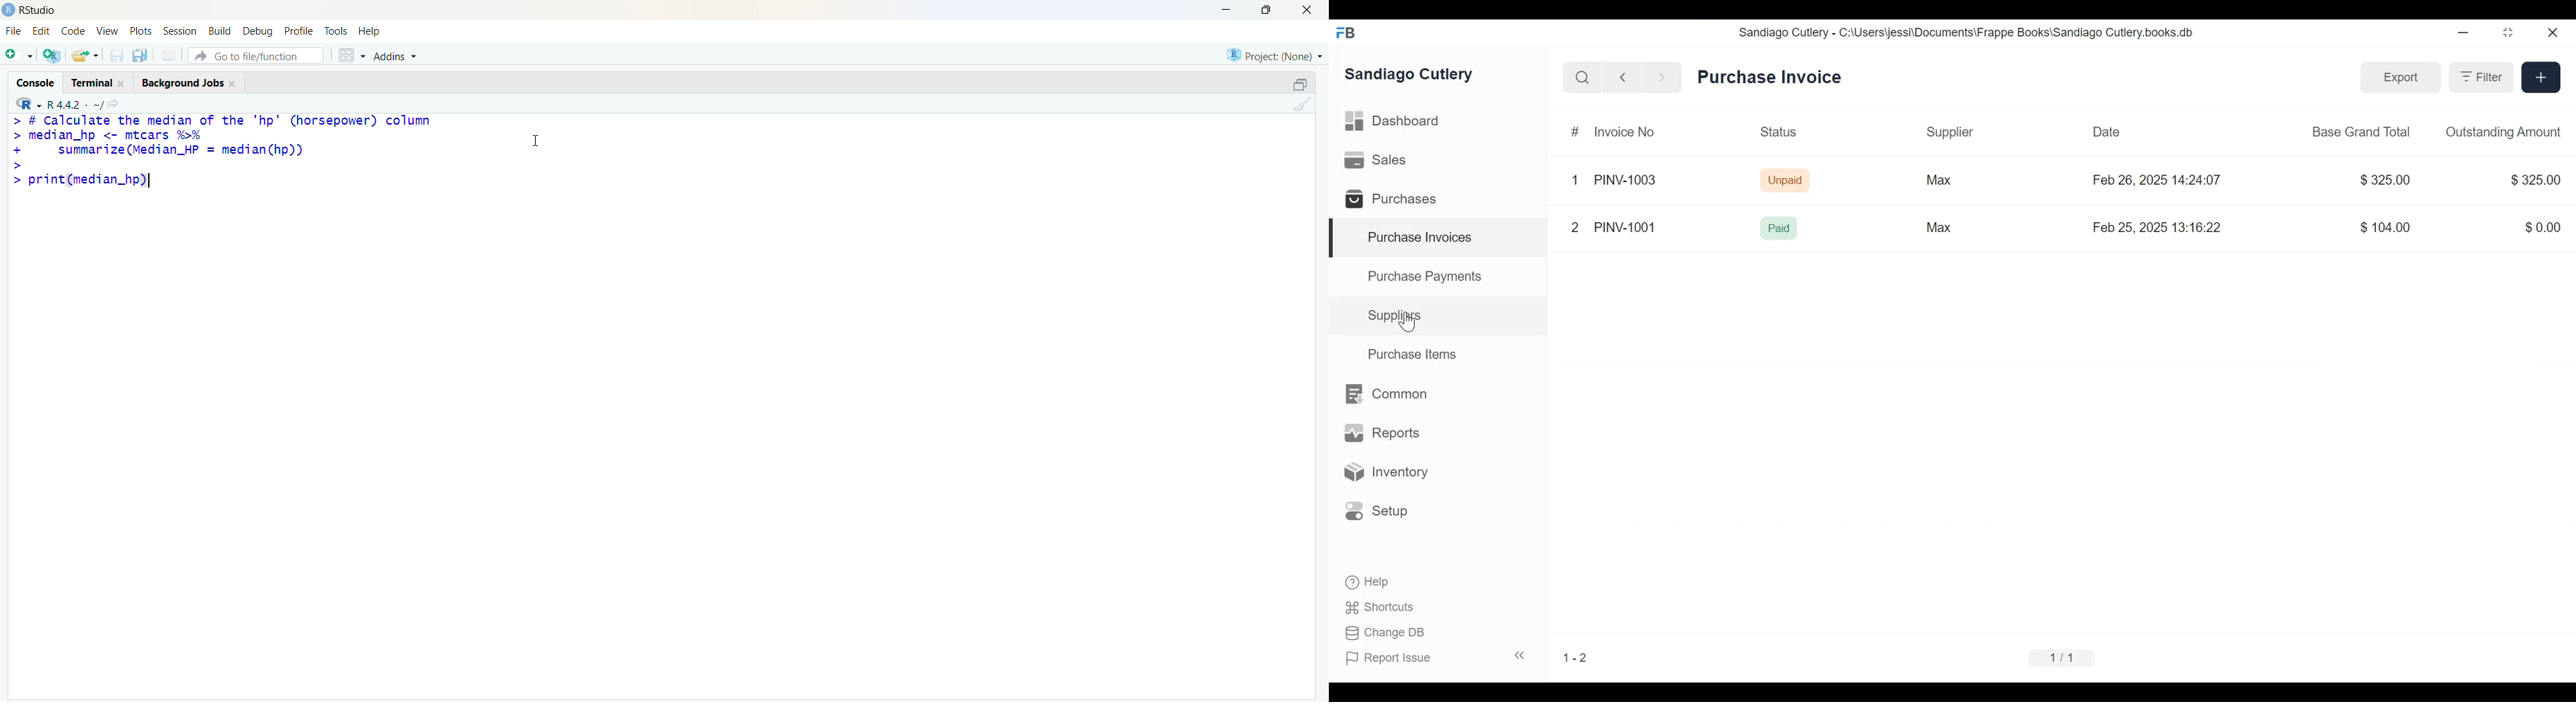  Describe the element at coordinates (140, 55) in the screenshot. I see `copy` at that location.